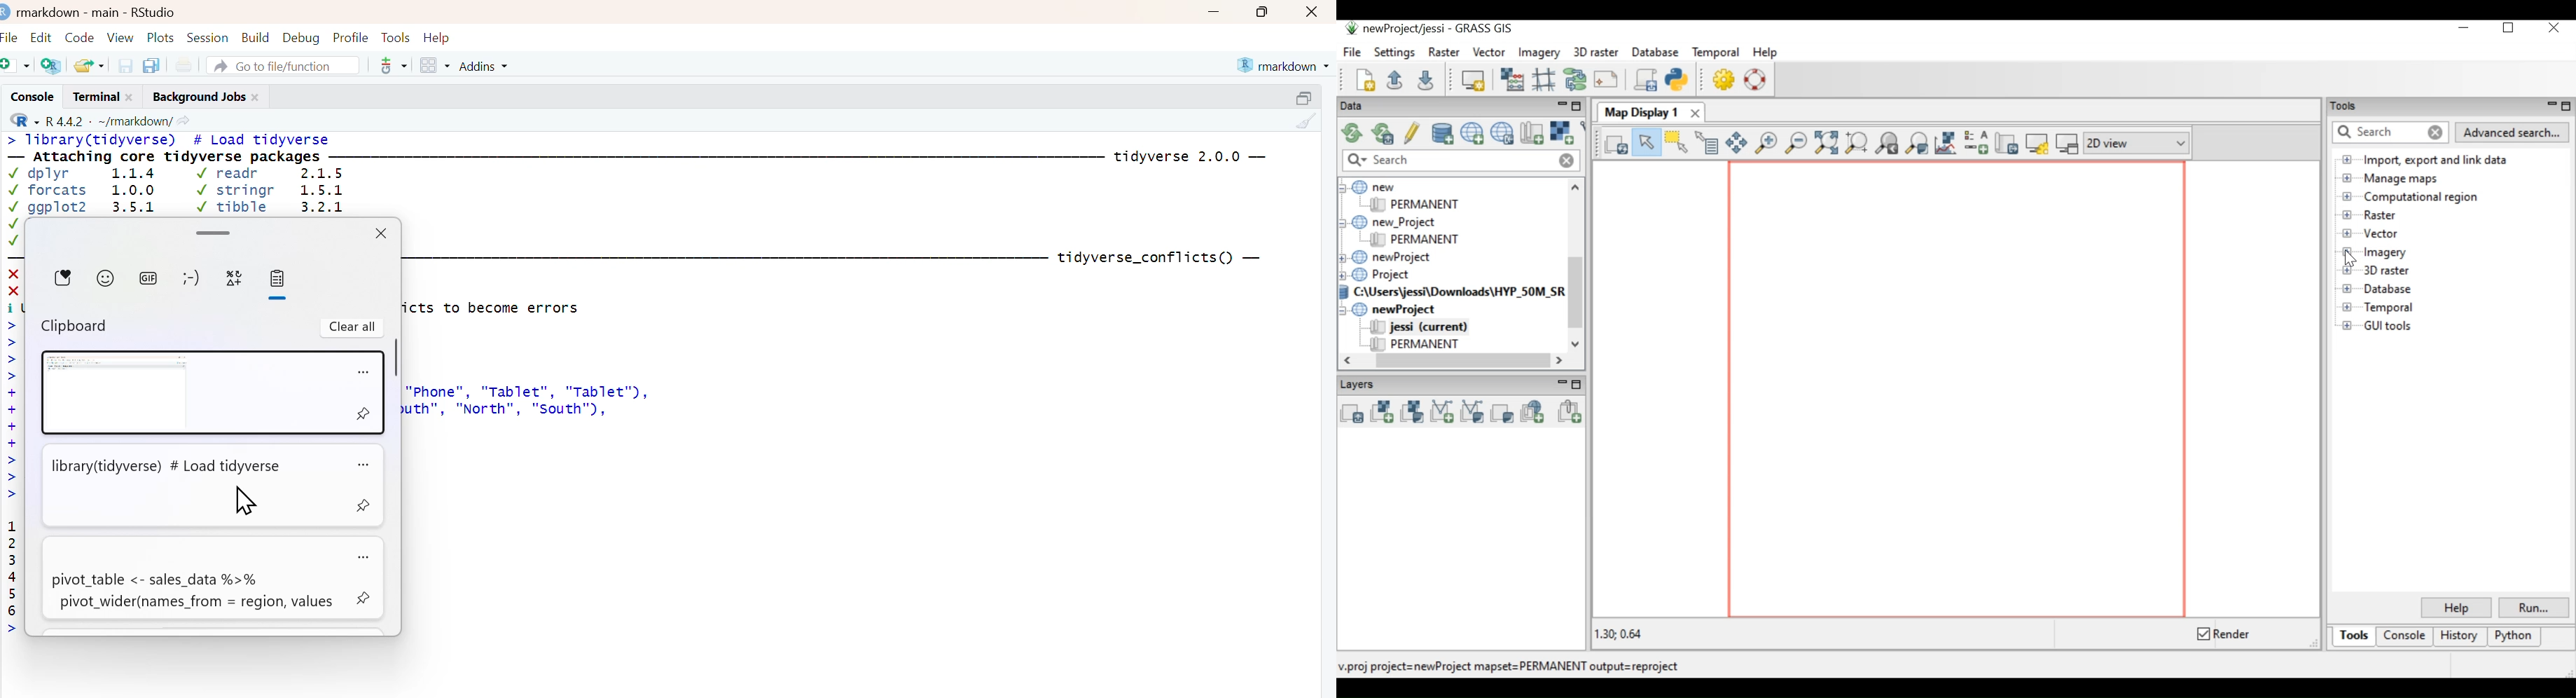 The height and width of the screenshot is (700, 2576). What do you see at coordinates (80, 323) in the screenshot?
I see `Clipboard` at bounding box center [80, 323].